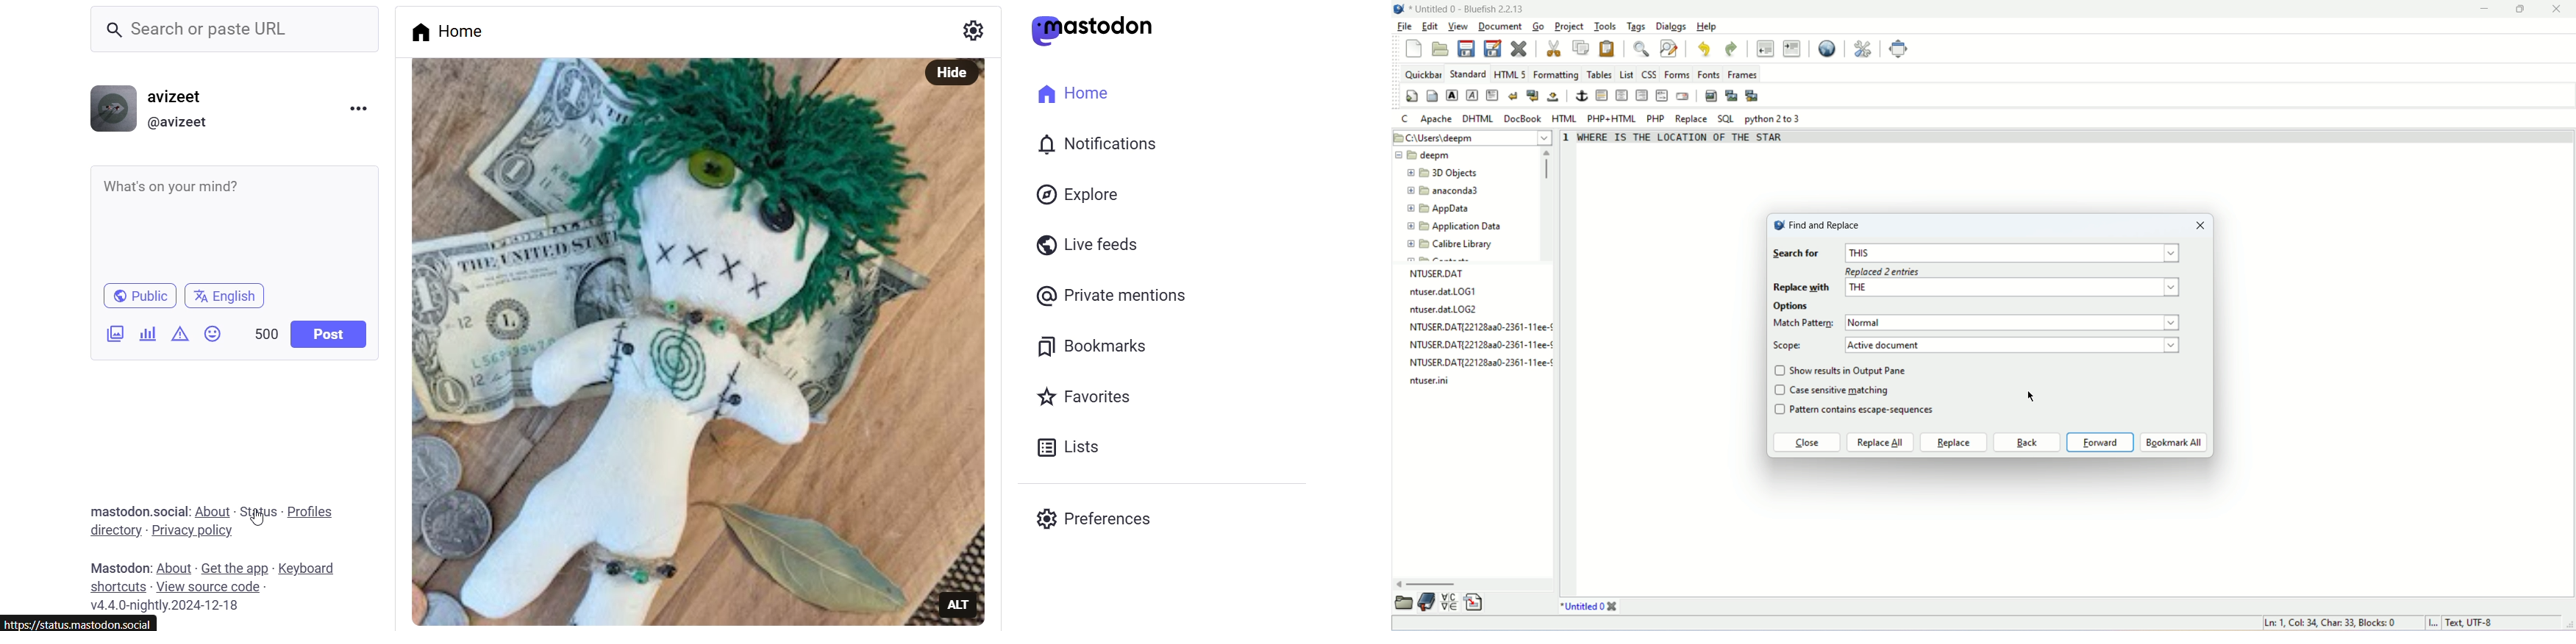 The width and height of the screenshot is (2576, 644). Describe the element at coordinates (234, 218) in the screenshot. I see `whats on your mind` at that location.